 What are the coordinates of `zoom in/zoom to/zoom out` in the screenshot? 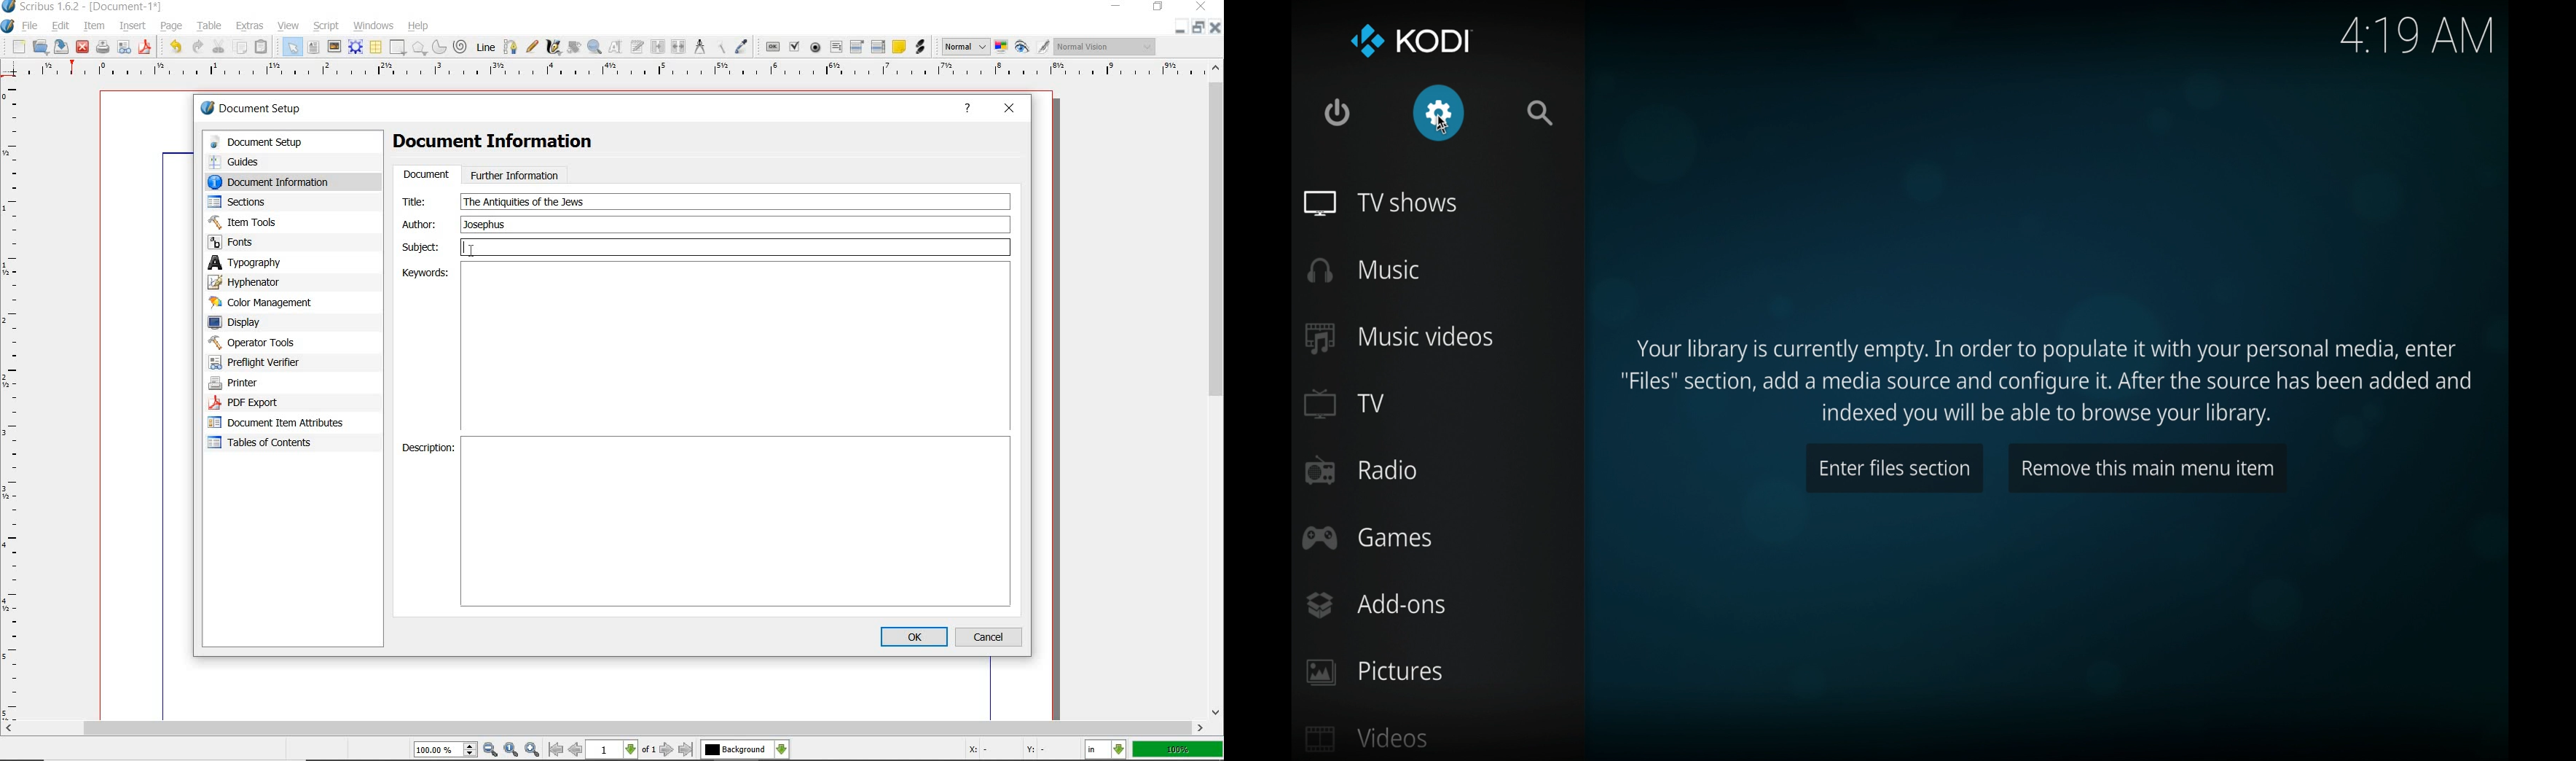 It's located at (479, 749).